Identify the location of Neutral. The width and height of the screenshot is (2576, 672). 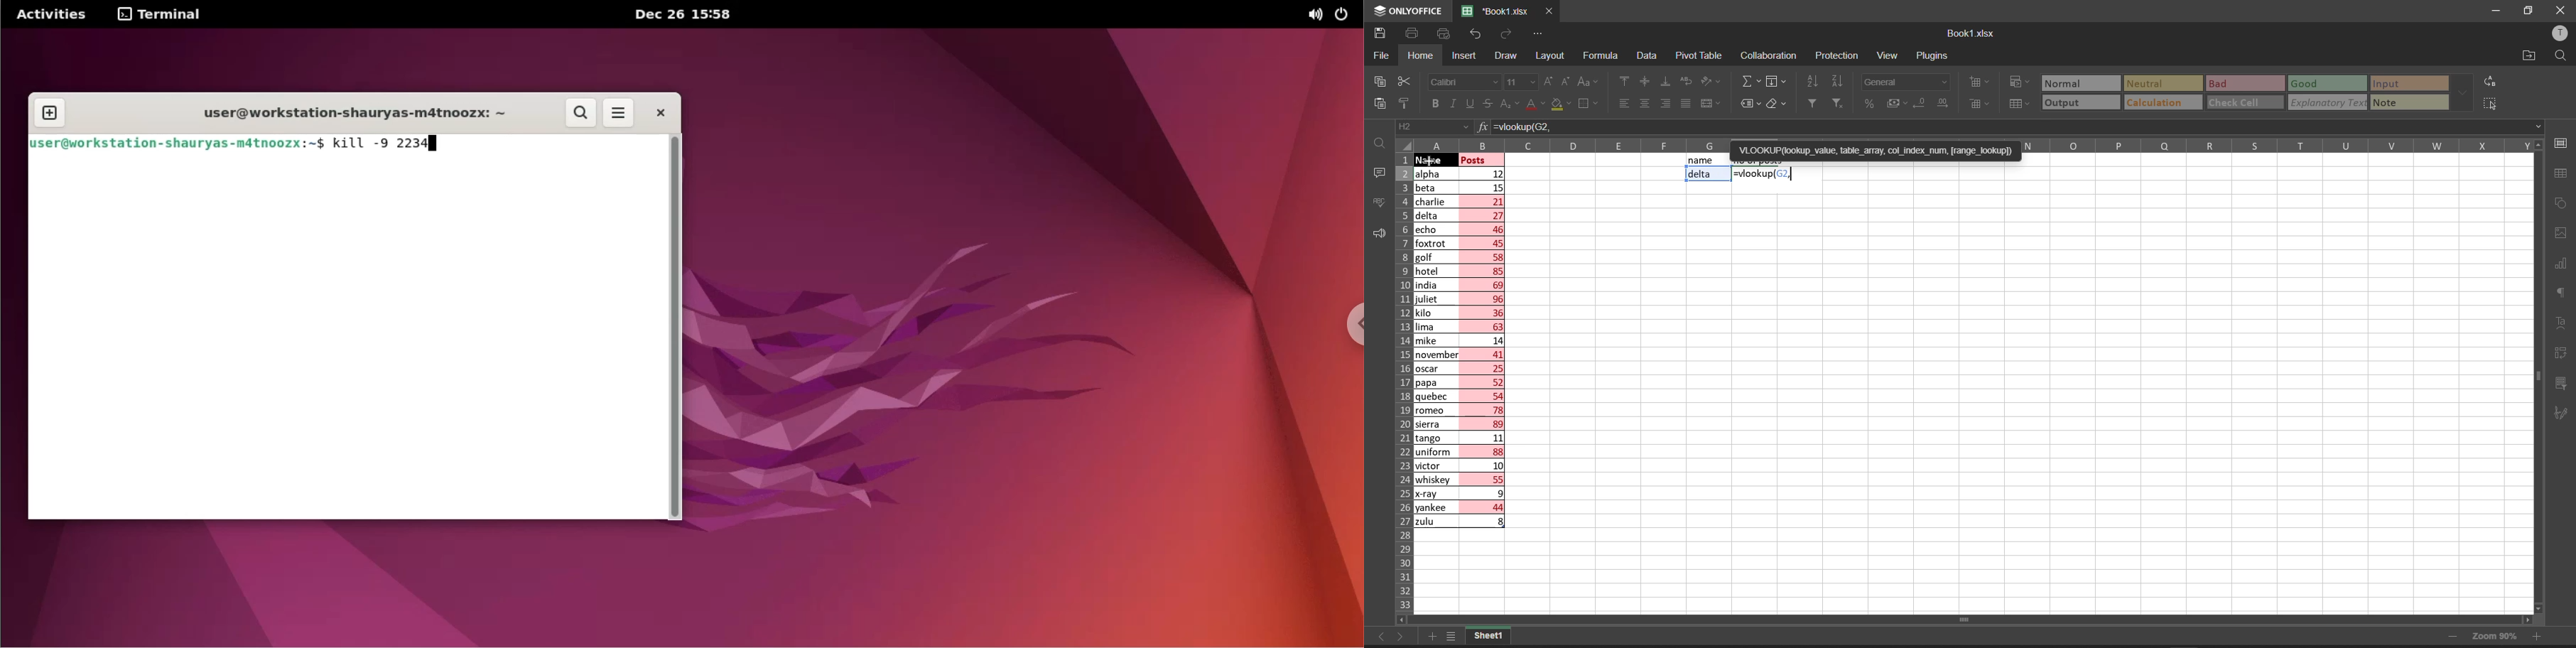
(2146, 83).